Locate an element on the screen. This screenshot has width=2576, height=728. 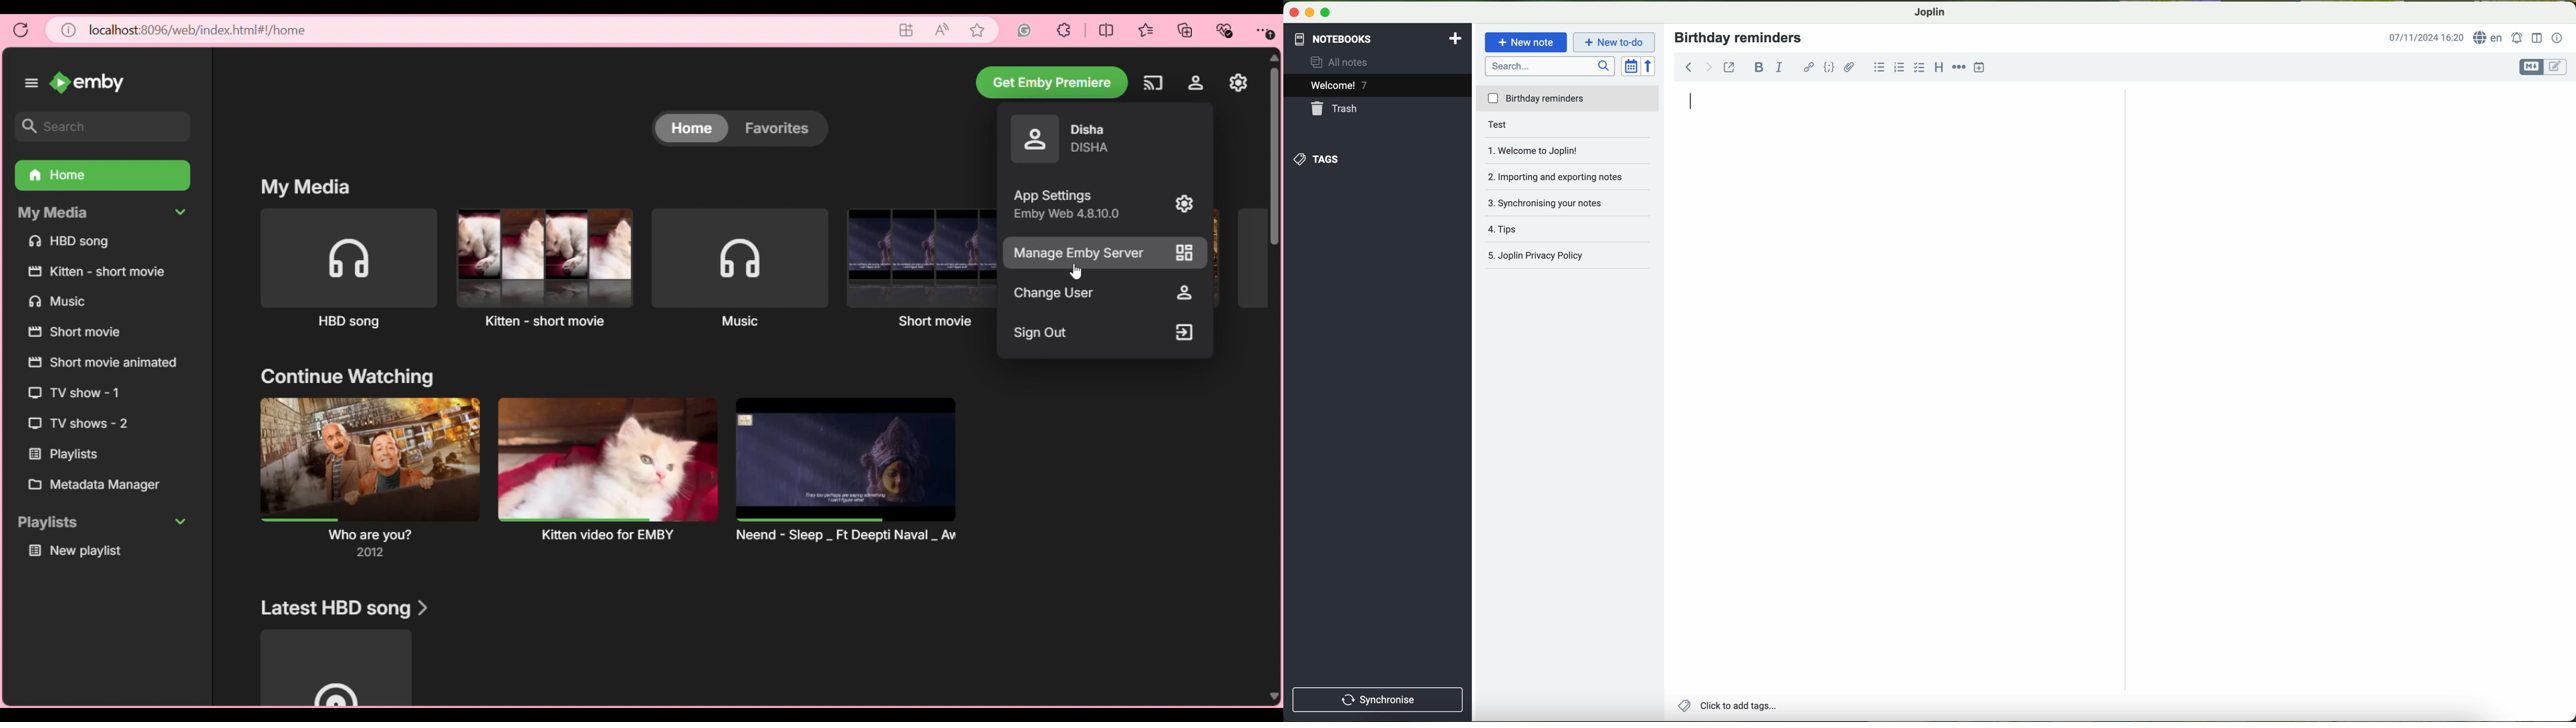
toggle editor layout is located at coordinates (2537, 39).